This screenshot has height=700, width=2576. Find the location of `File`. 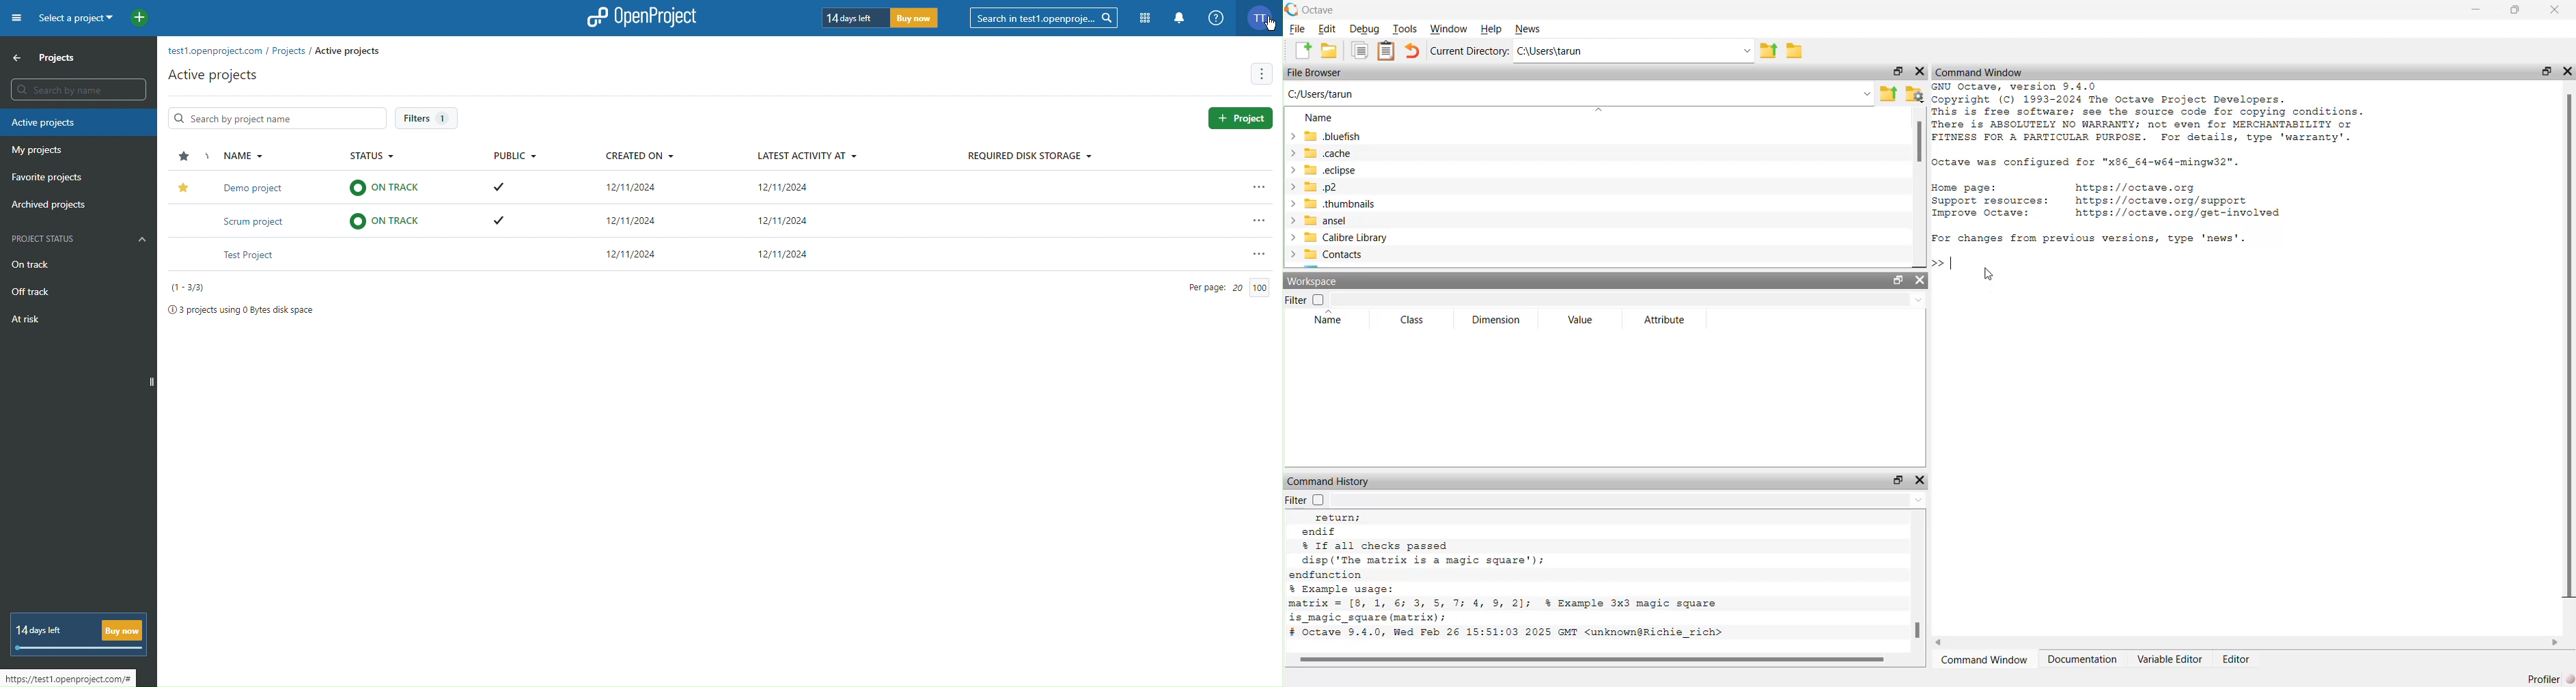

File is located at coordinates (1297, 29).